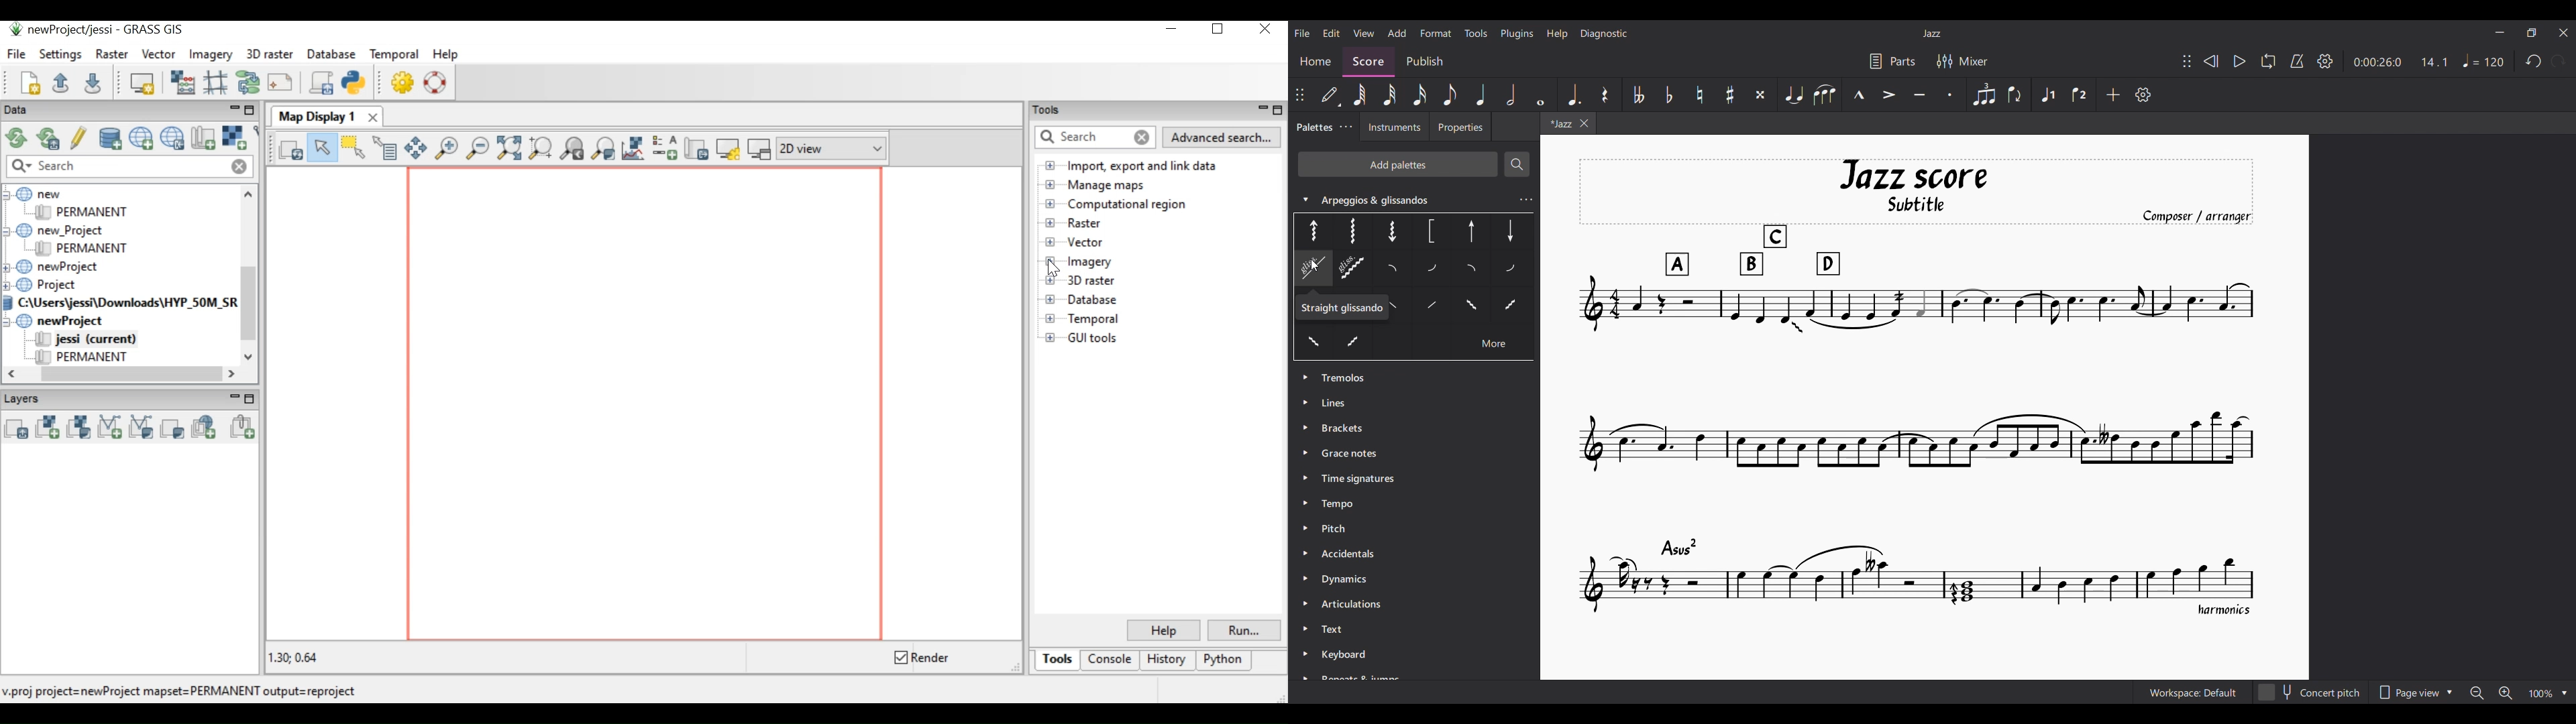 Image resolution: width=2576 pixels, height=728 pixels. What do you see at coordinates (1339, 505) in the screenshot?
I see `Tempo` at bounding box center [1339, 505].